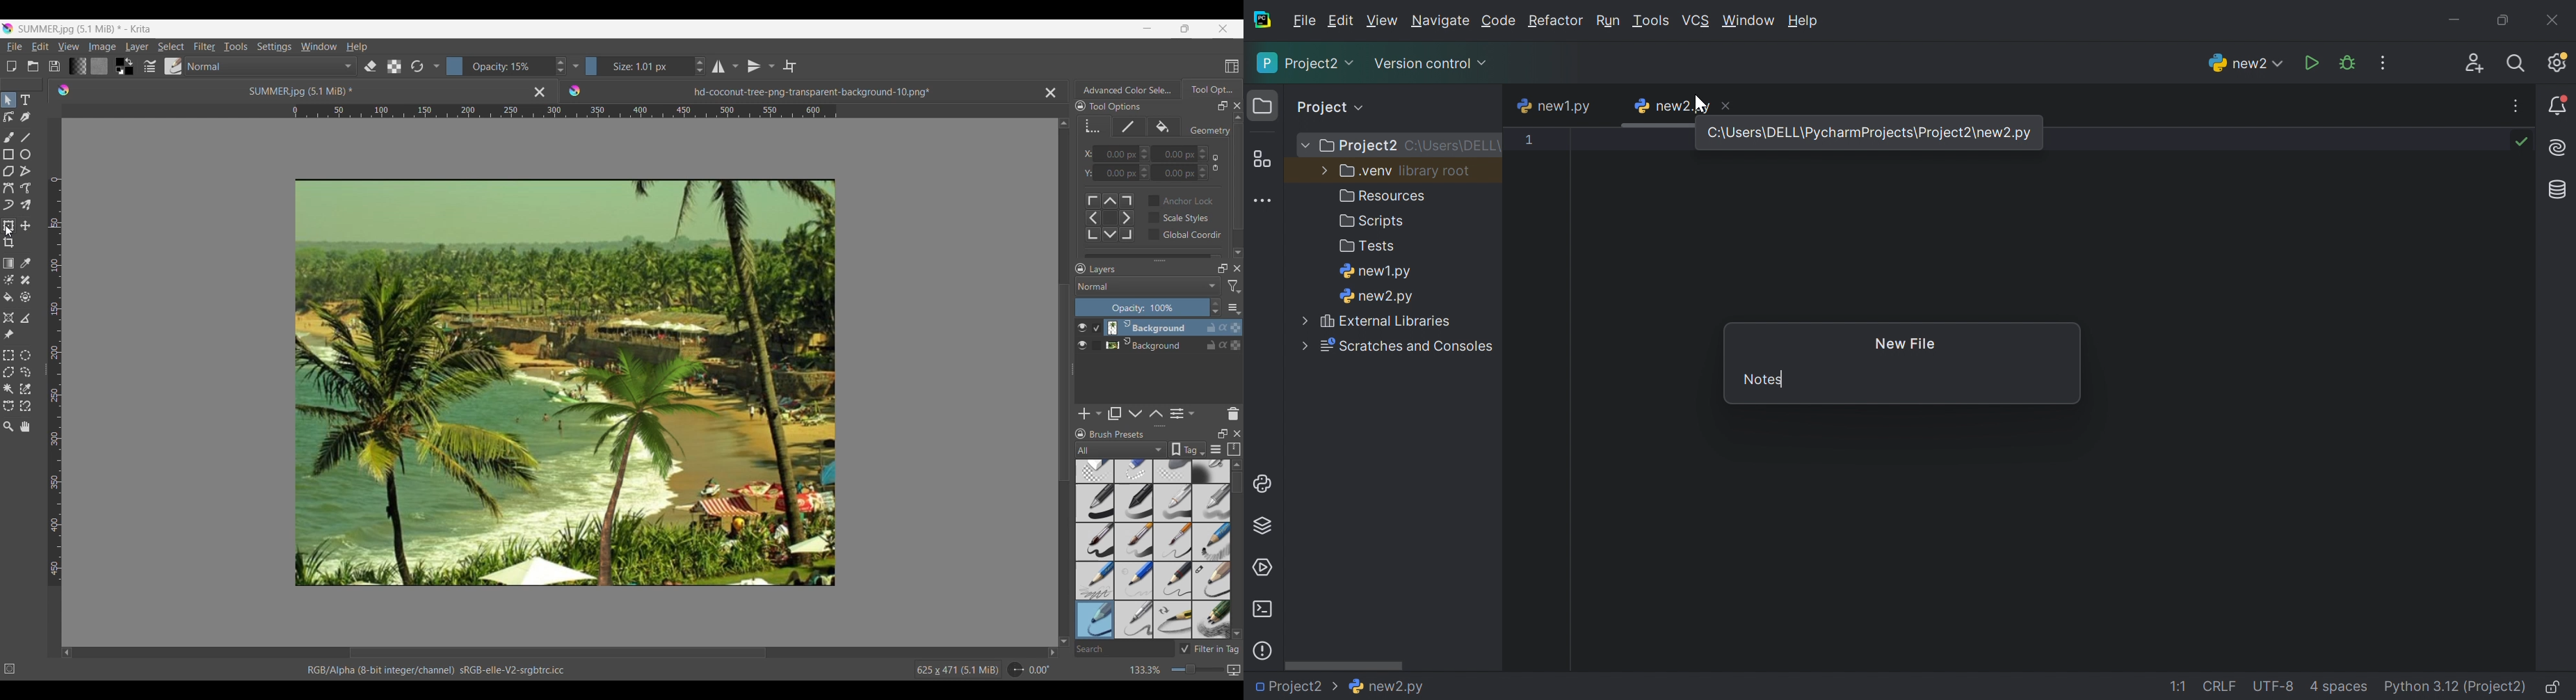 This screenshot has height=700, width=2576. Describe the element at coordinates (1174, 619) in the screenshot. I see `pencil 6 - quick shade` at that location.